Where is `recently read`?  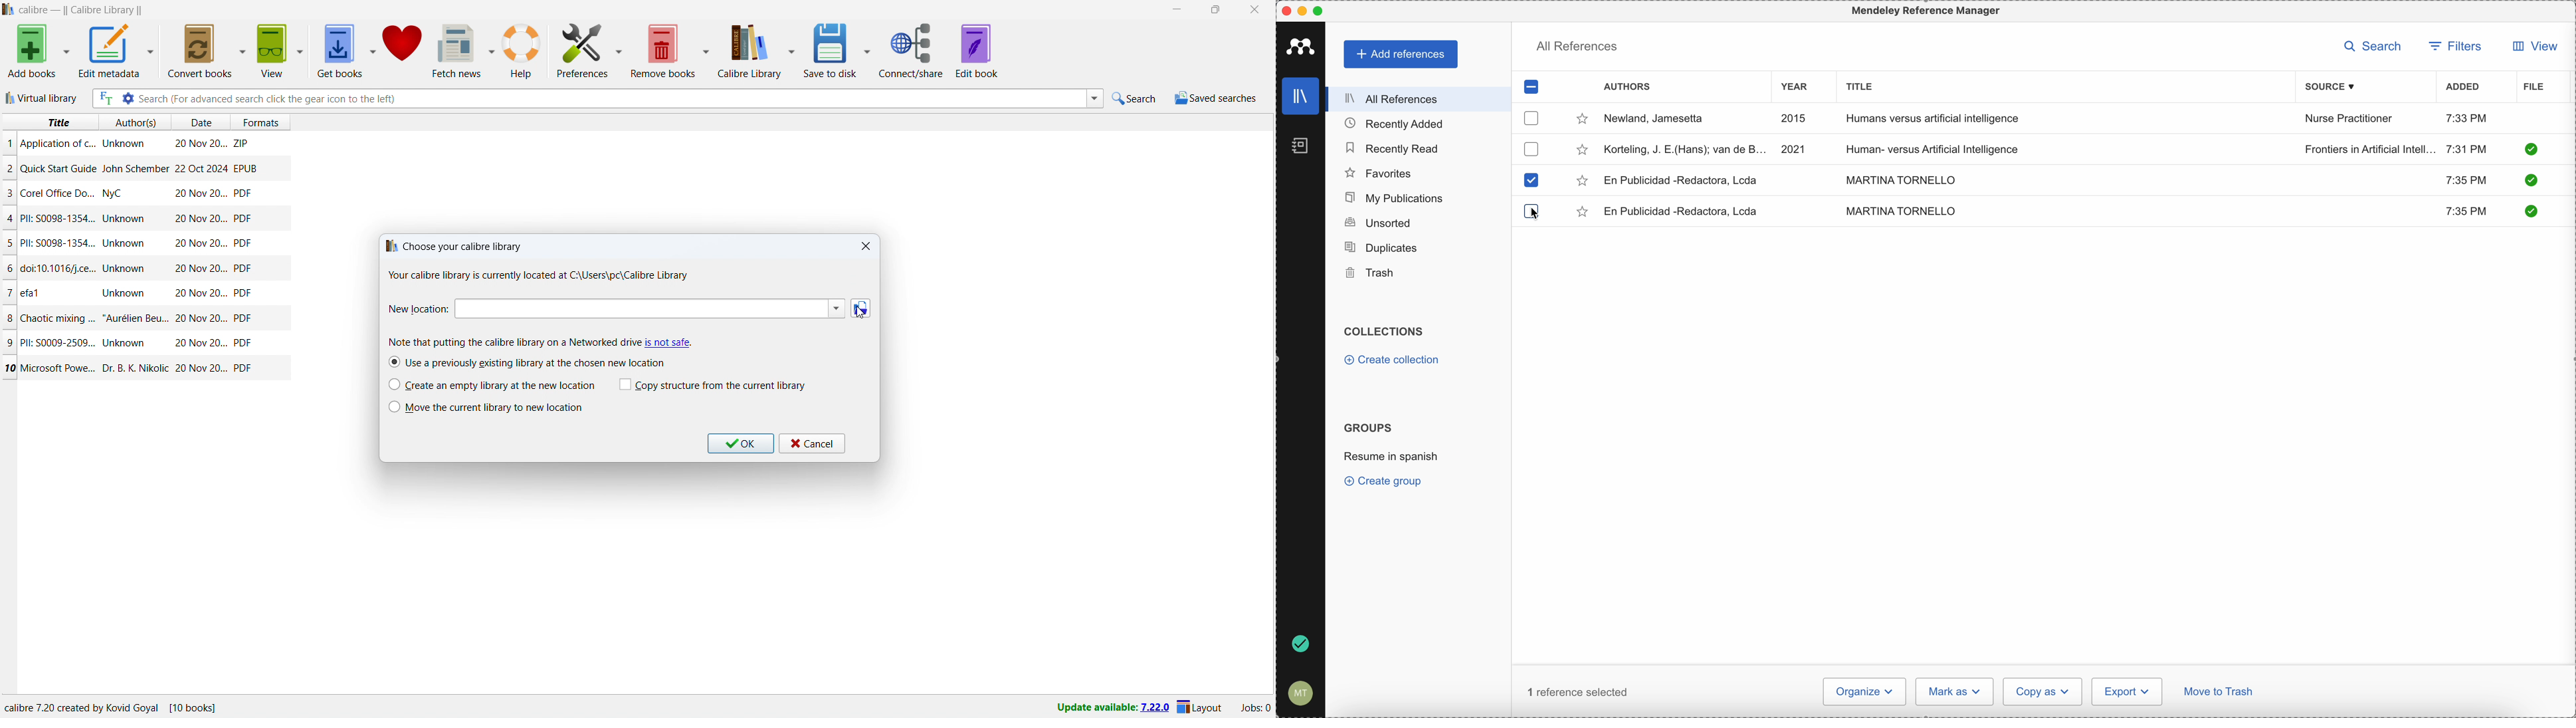 recently read is located at coordinates (1391, 147).